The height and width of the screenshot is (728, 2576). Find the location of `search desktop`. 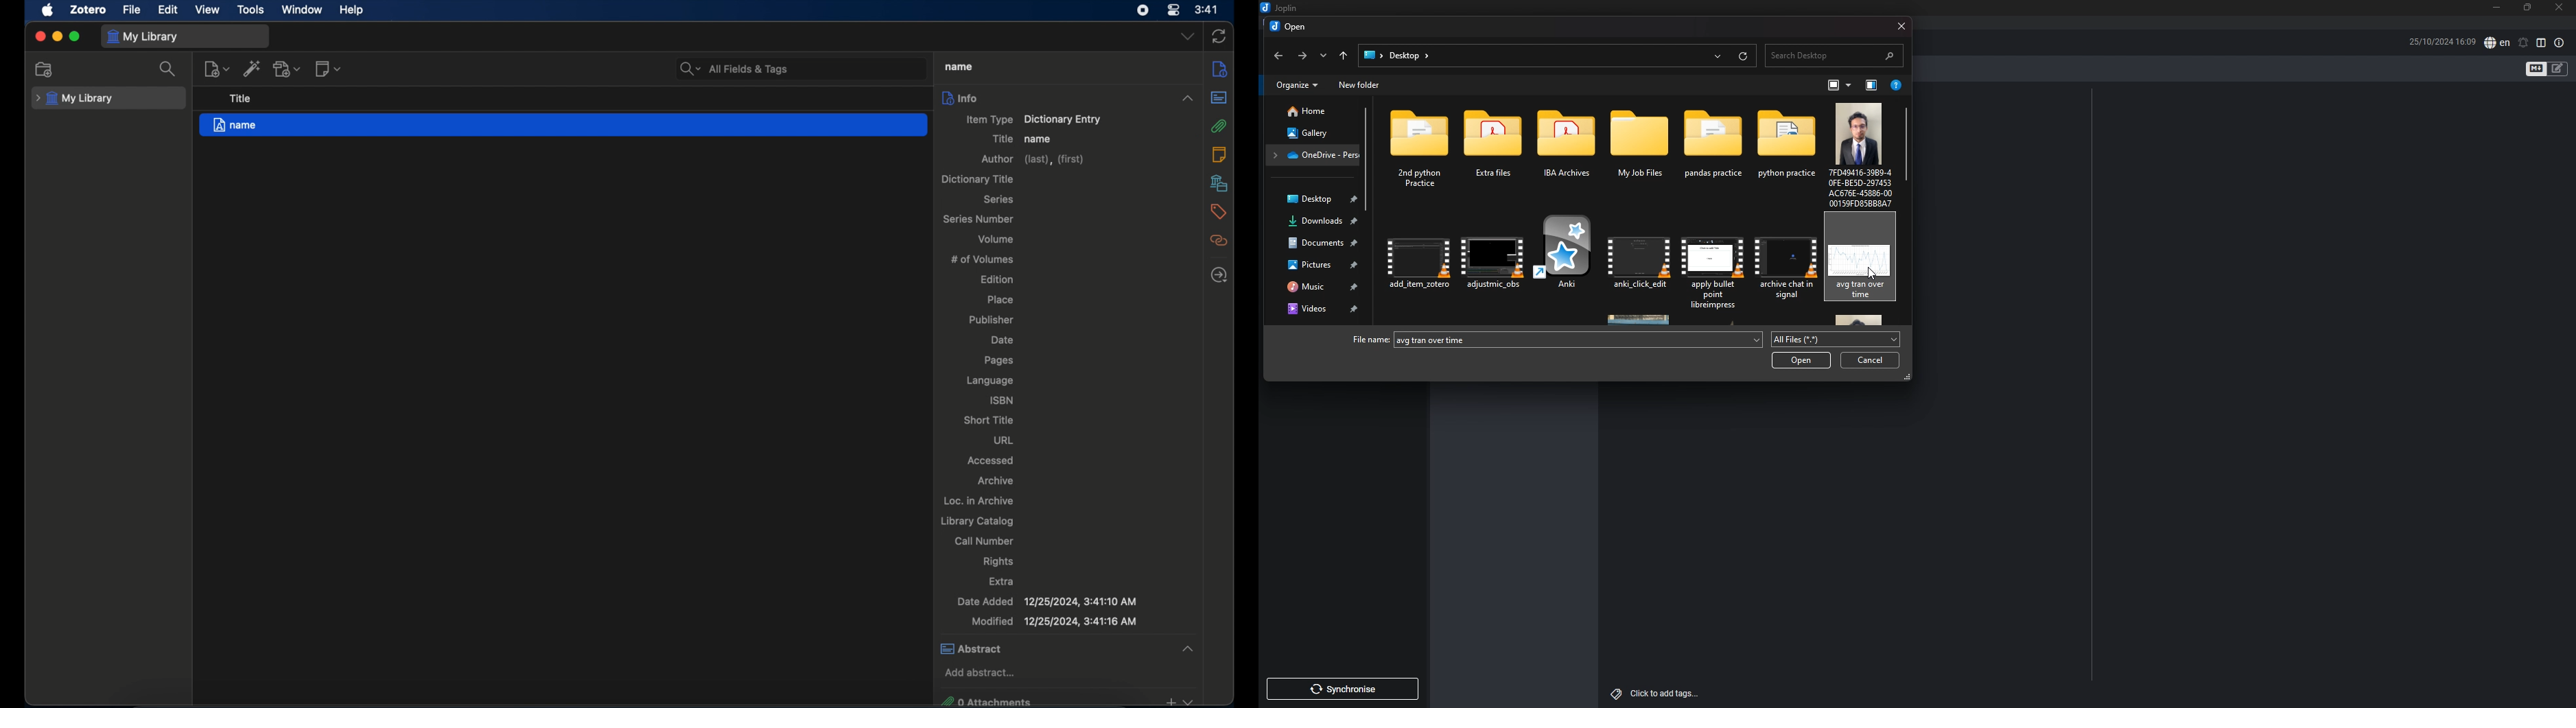

search desktop is located at coordinates (1835, 55).